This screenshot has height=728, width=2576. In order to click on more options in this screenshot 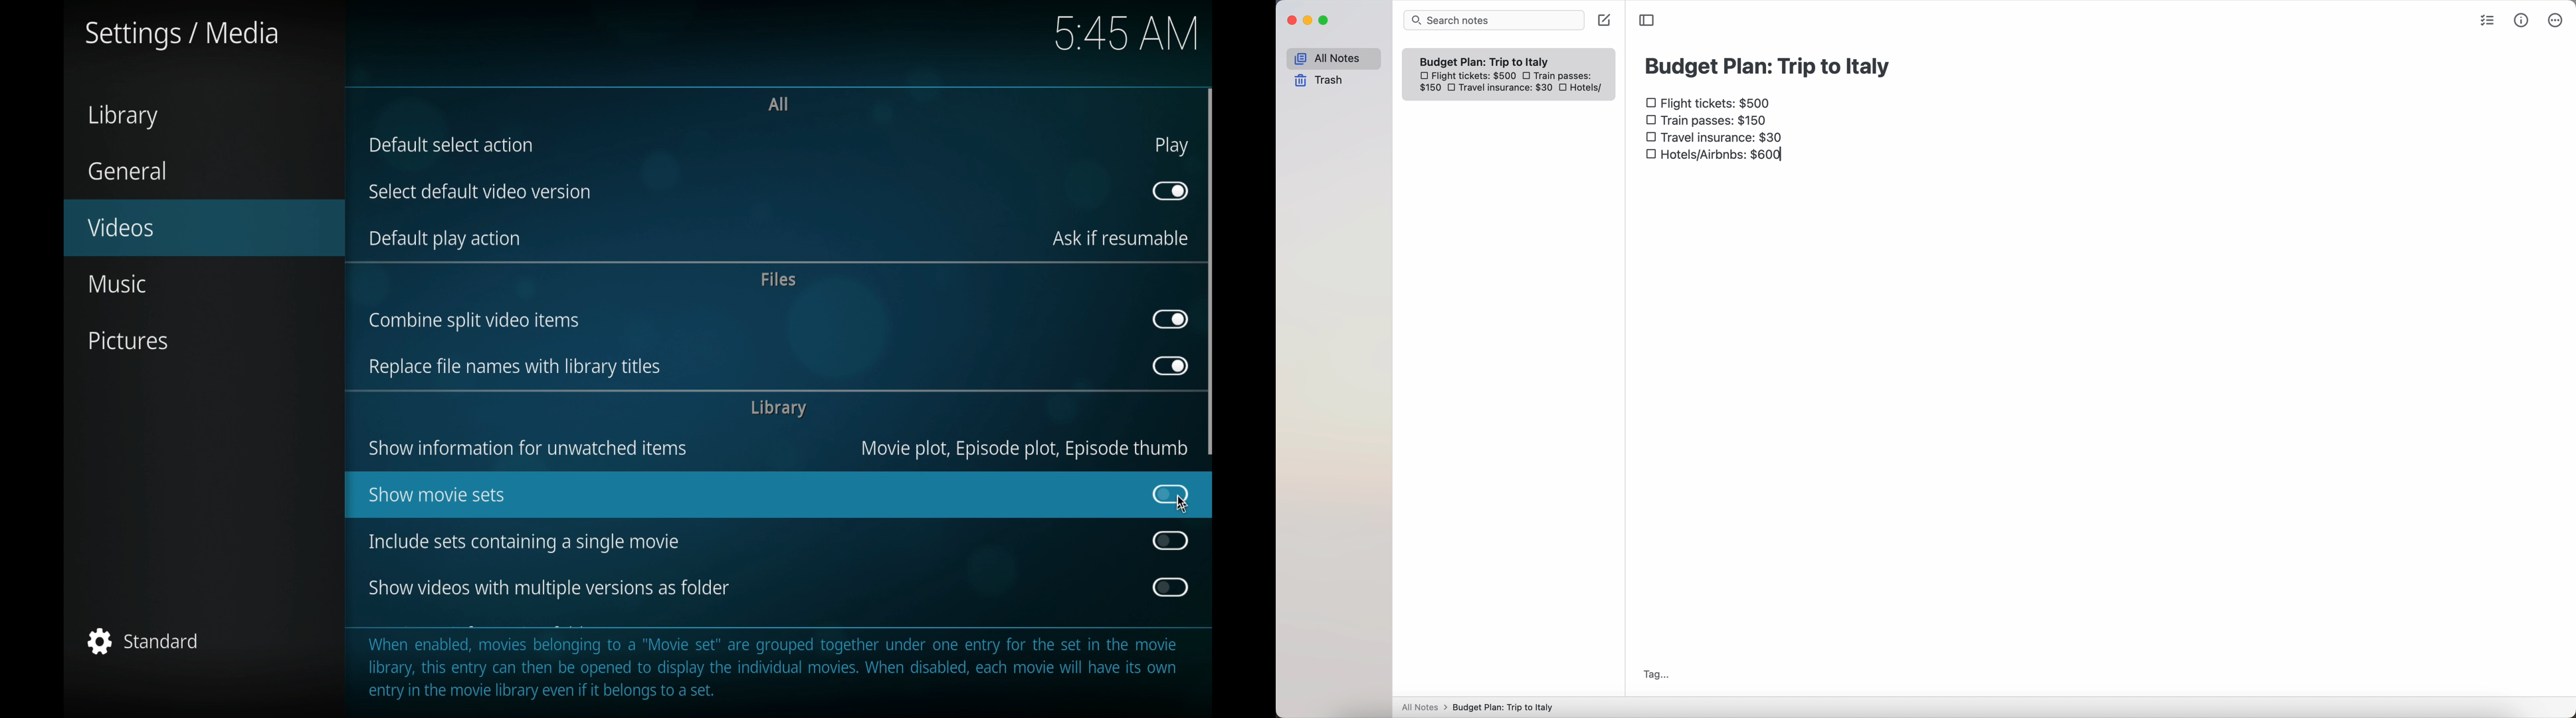, I will do `click(2556, 20)`.